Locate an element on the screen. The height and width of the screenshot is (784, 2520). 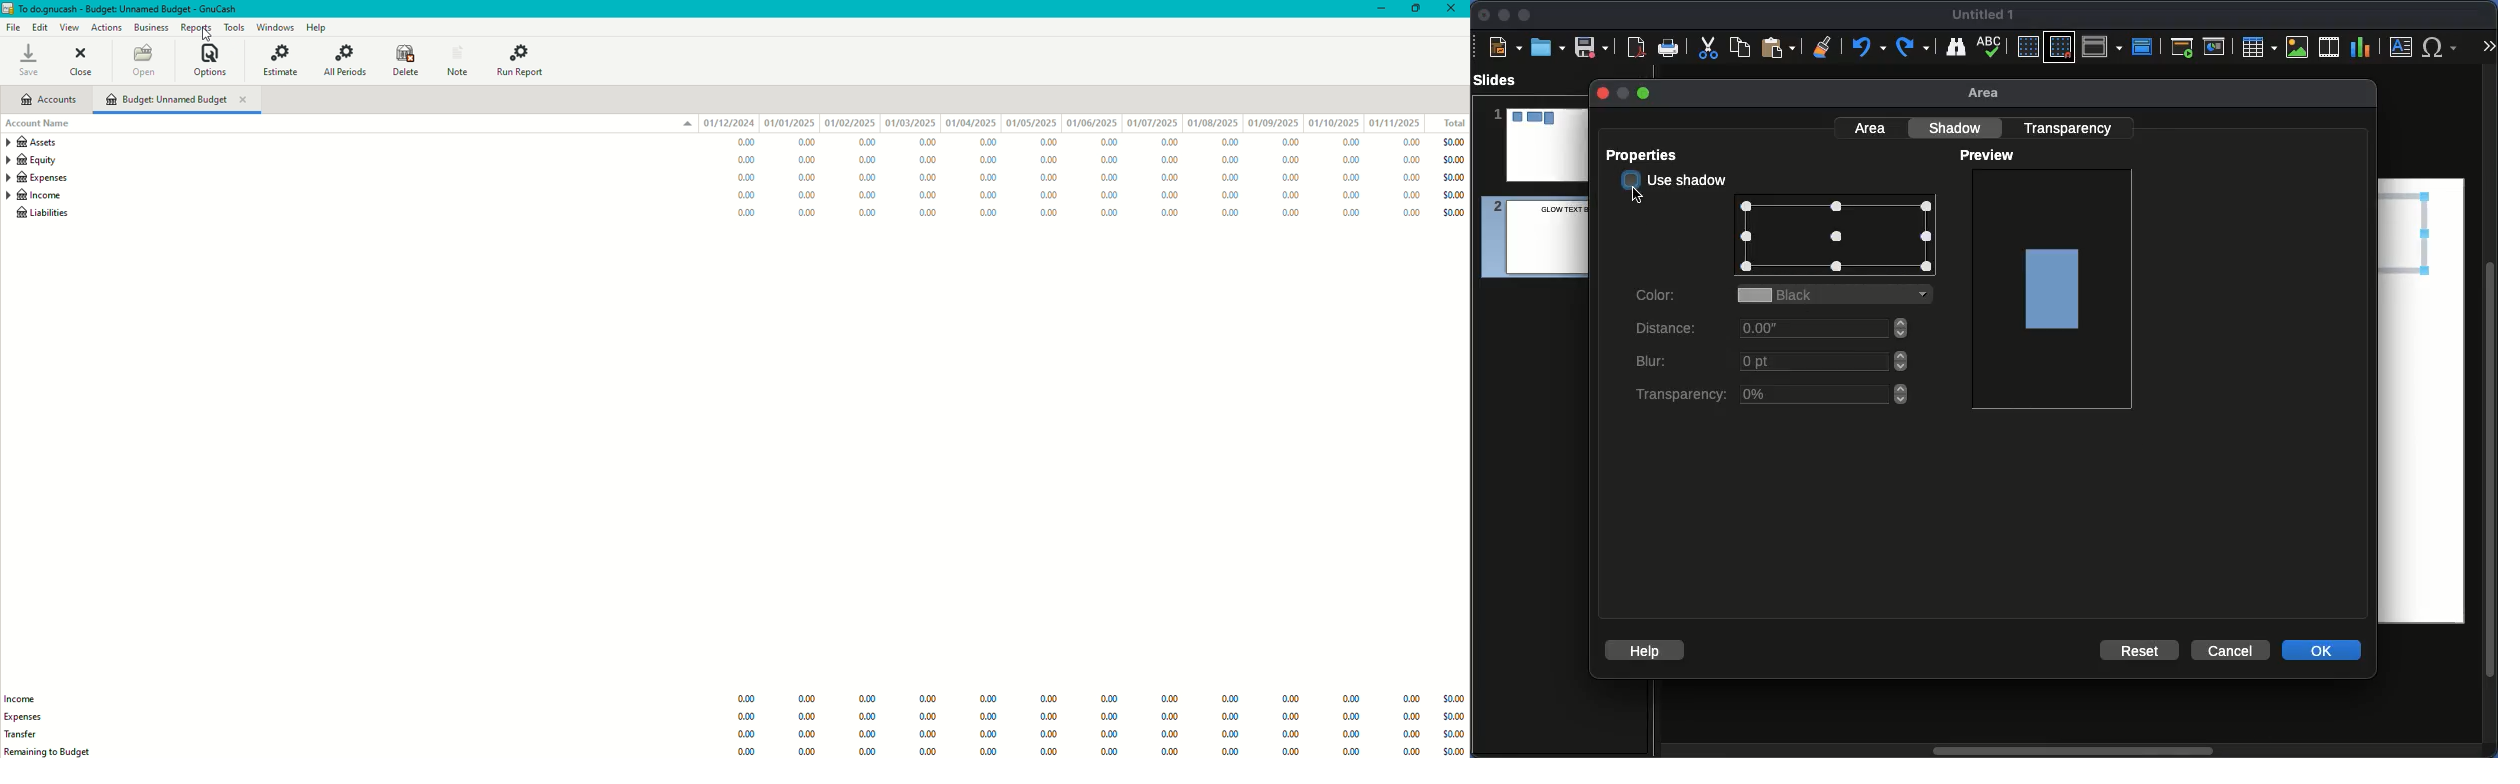
0.00 is located at coordinates (1169, 700).